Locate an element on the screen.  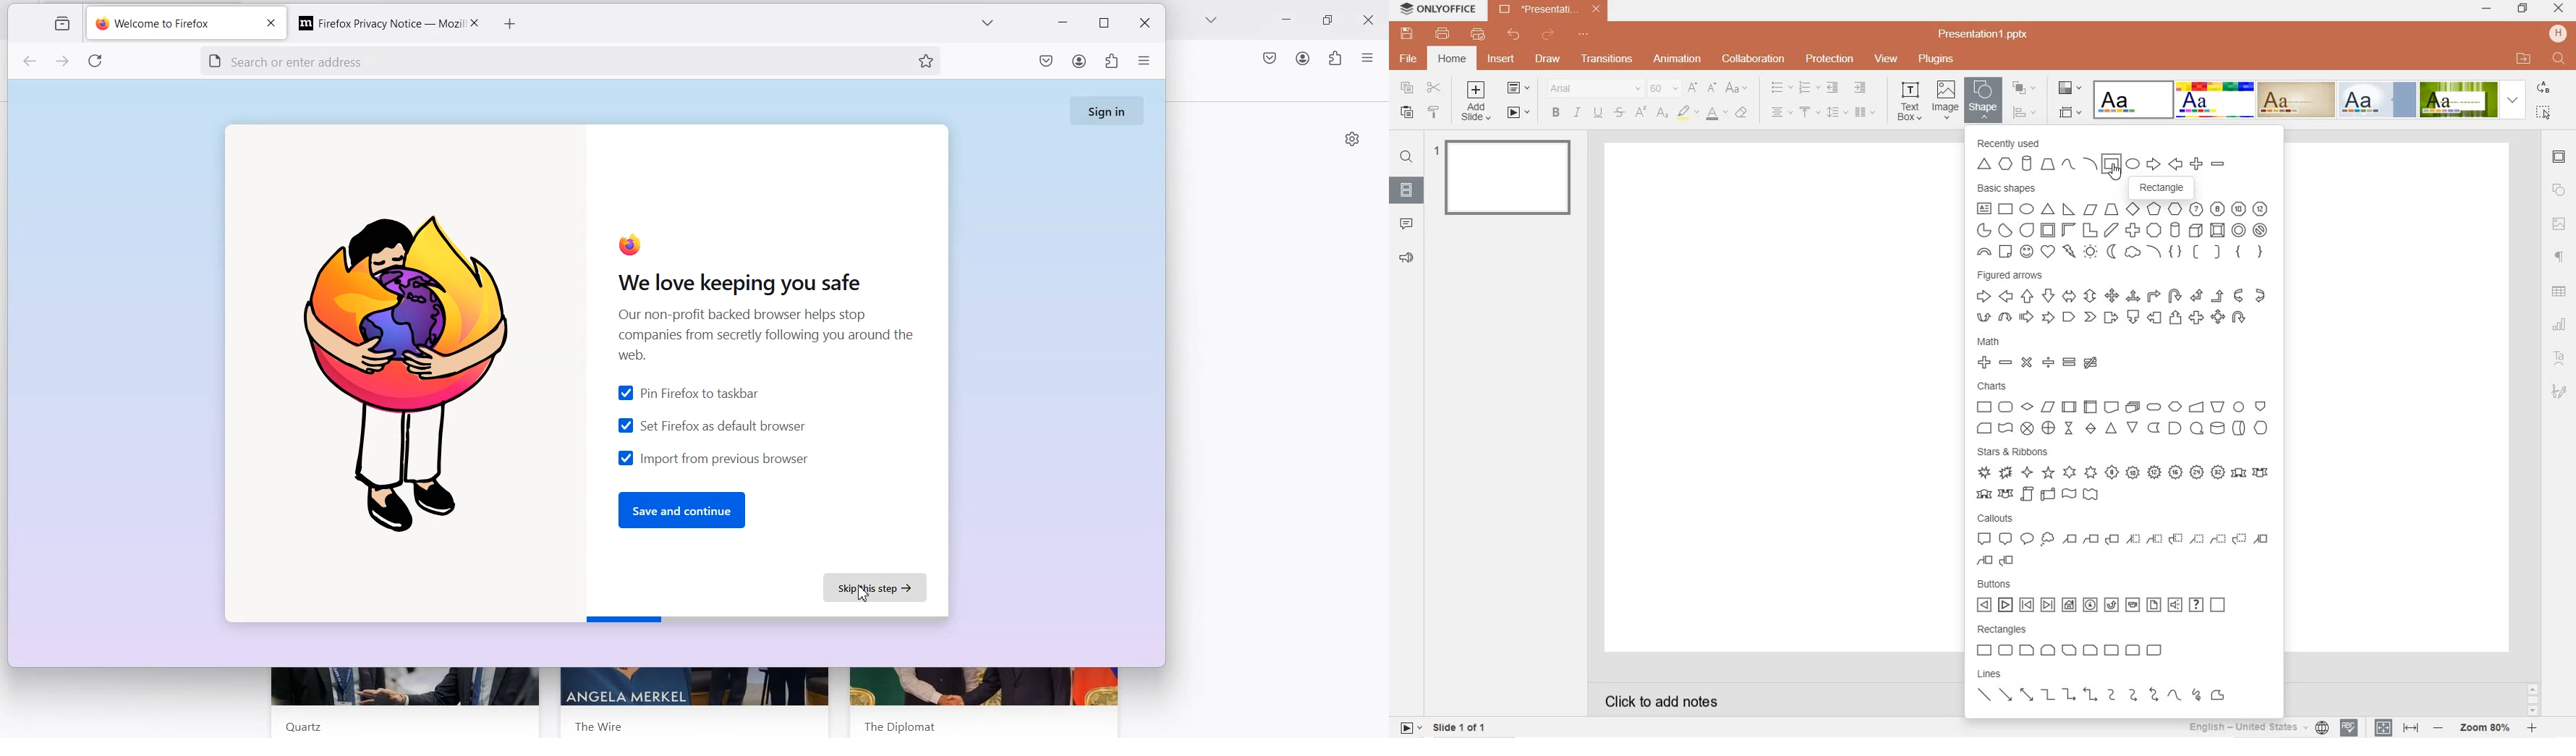
feedback & support is located at coordinates (1406, 258).